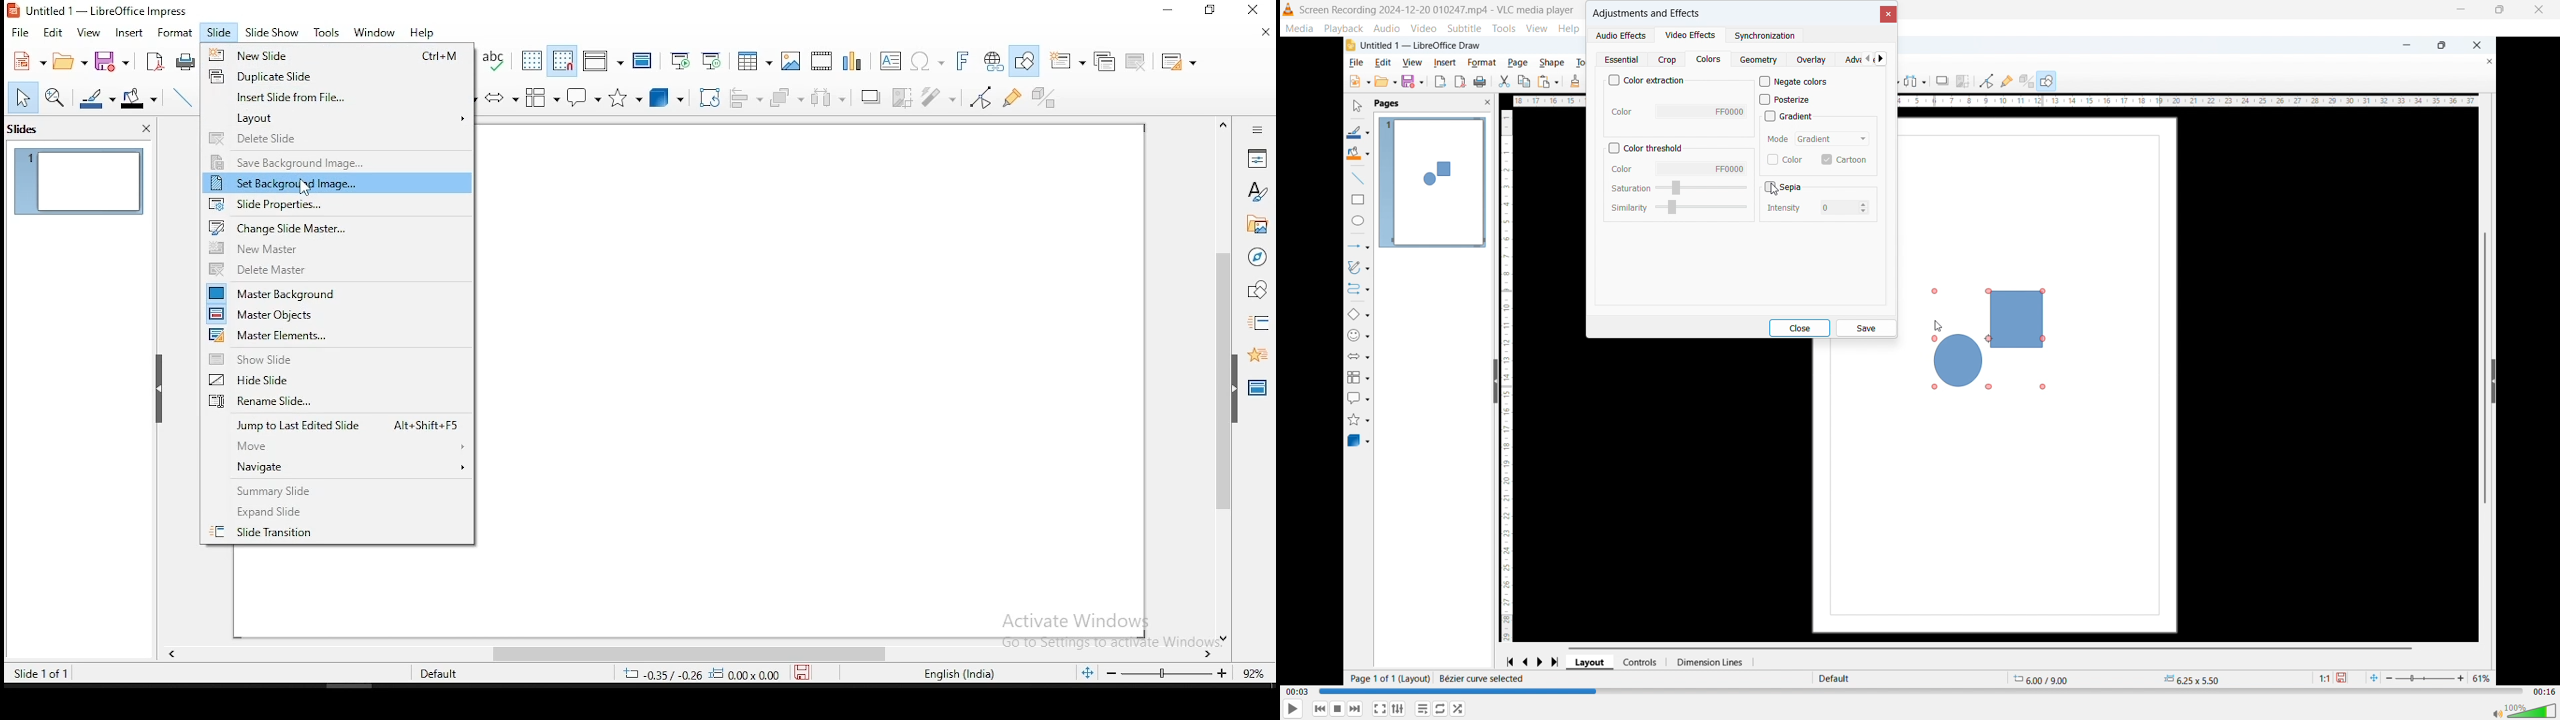 The image size is (2576, 728). Describe the element at coordinates (1067, 60) in the screenshot. I see `new slide` at that location.